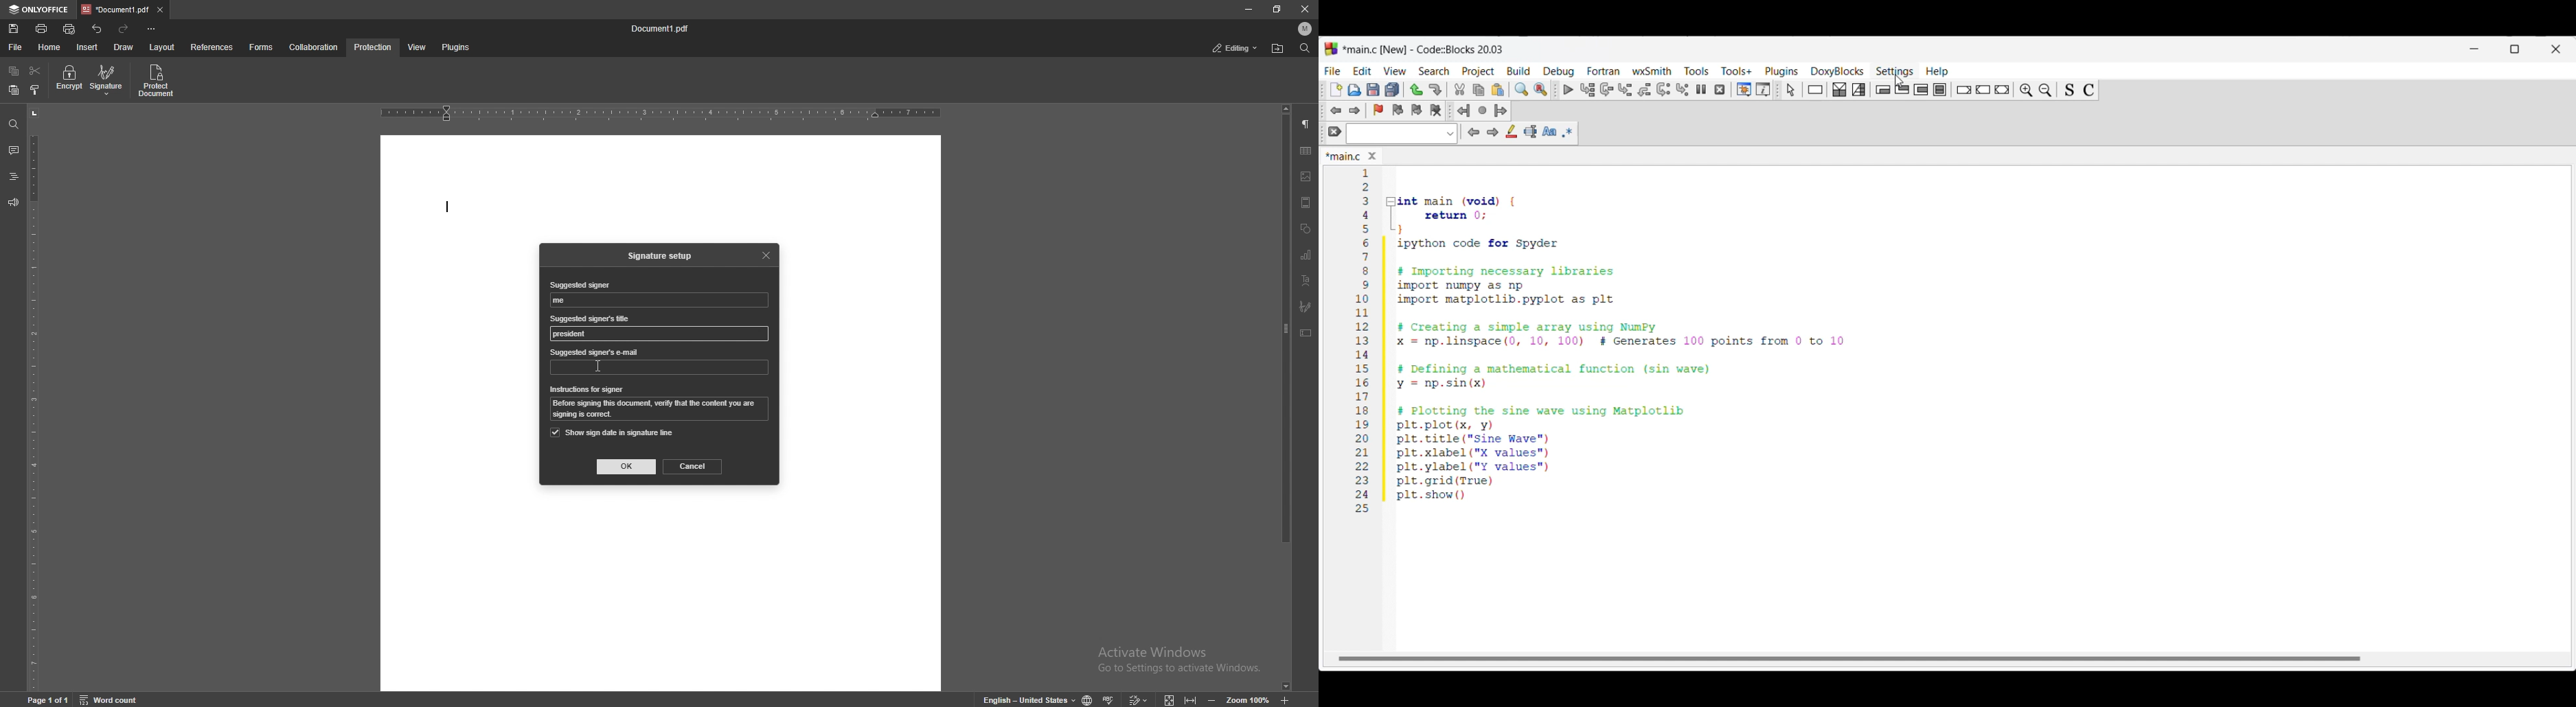  What do you see at coordinates (1136, 698) in the screenshot?
I see `track changes` at bounding box center [1136, 698].